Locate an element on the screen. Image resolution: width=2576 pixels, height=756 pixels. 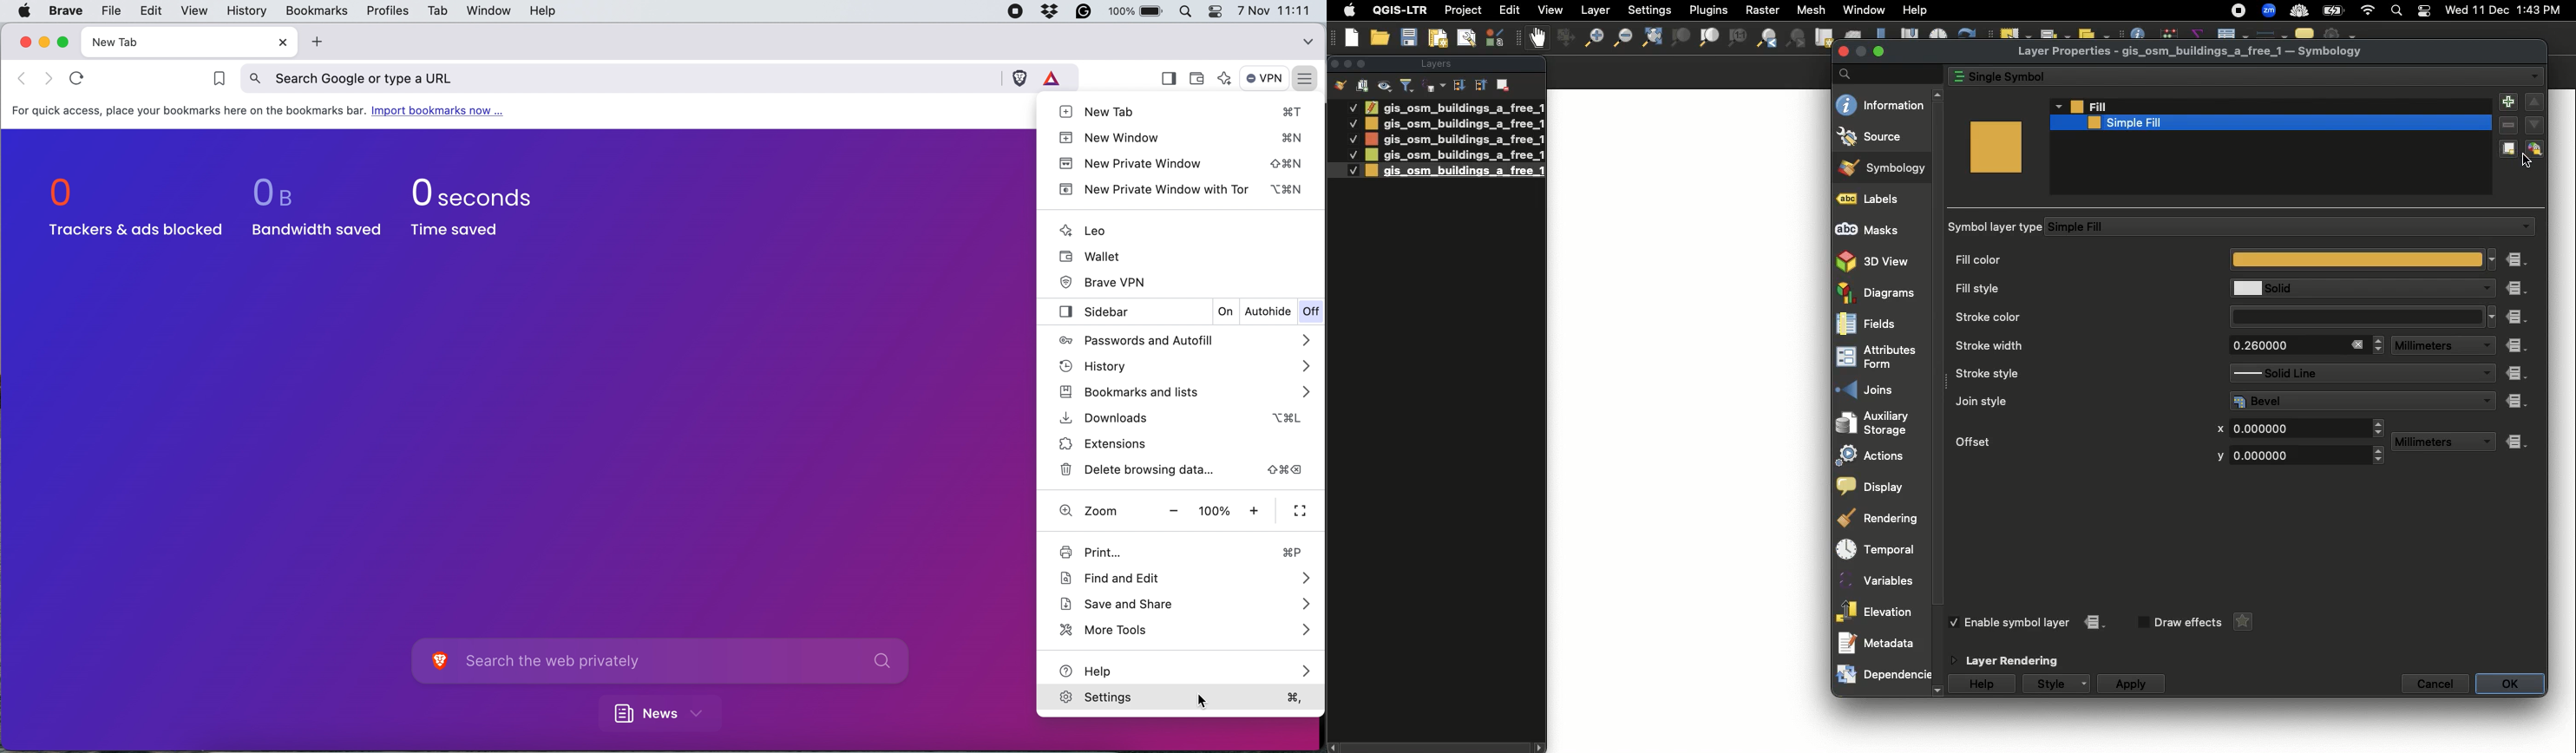
QGIS-LTR is located at coordinates (1400, 10).